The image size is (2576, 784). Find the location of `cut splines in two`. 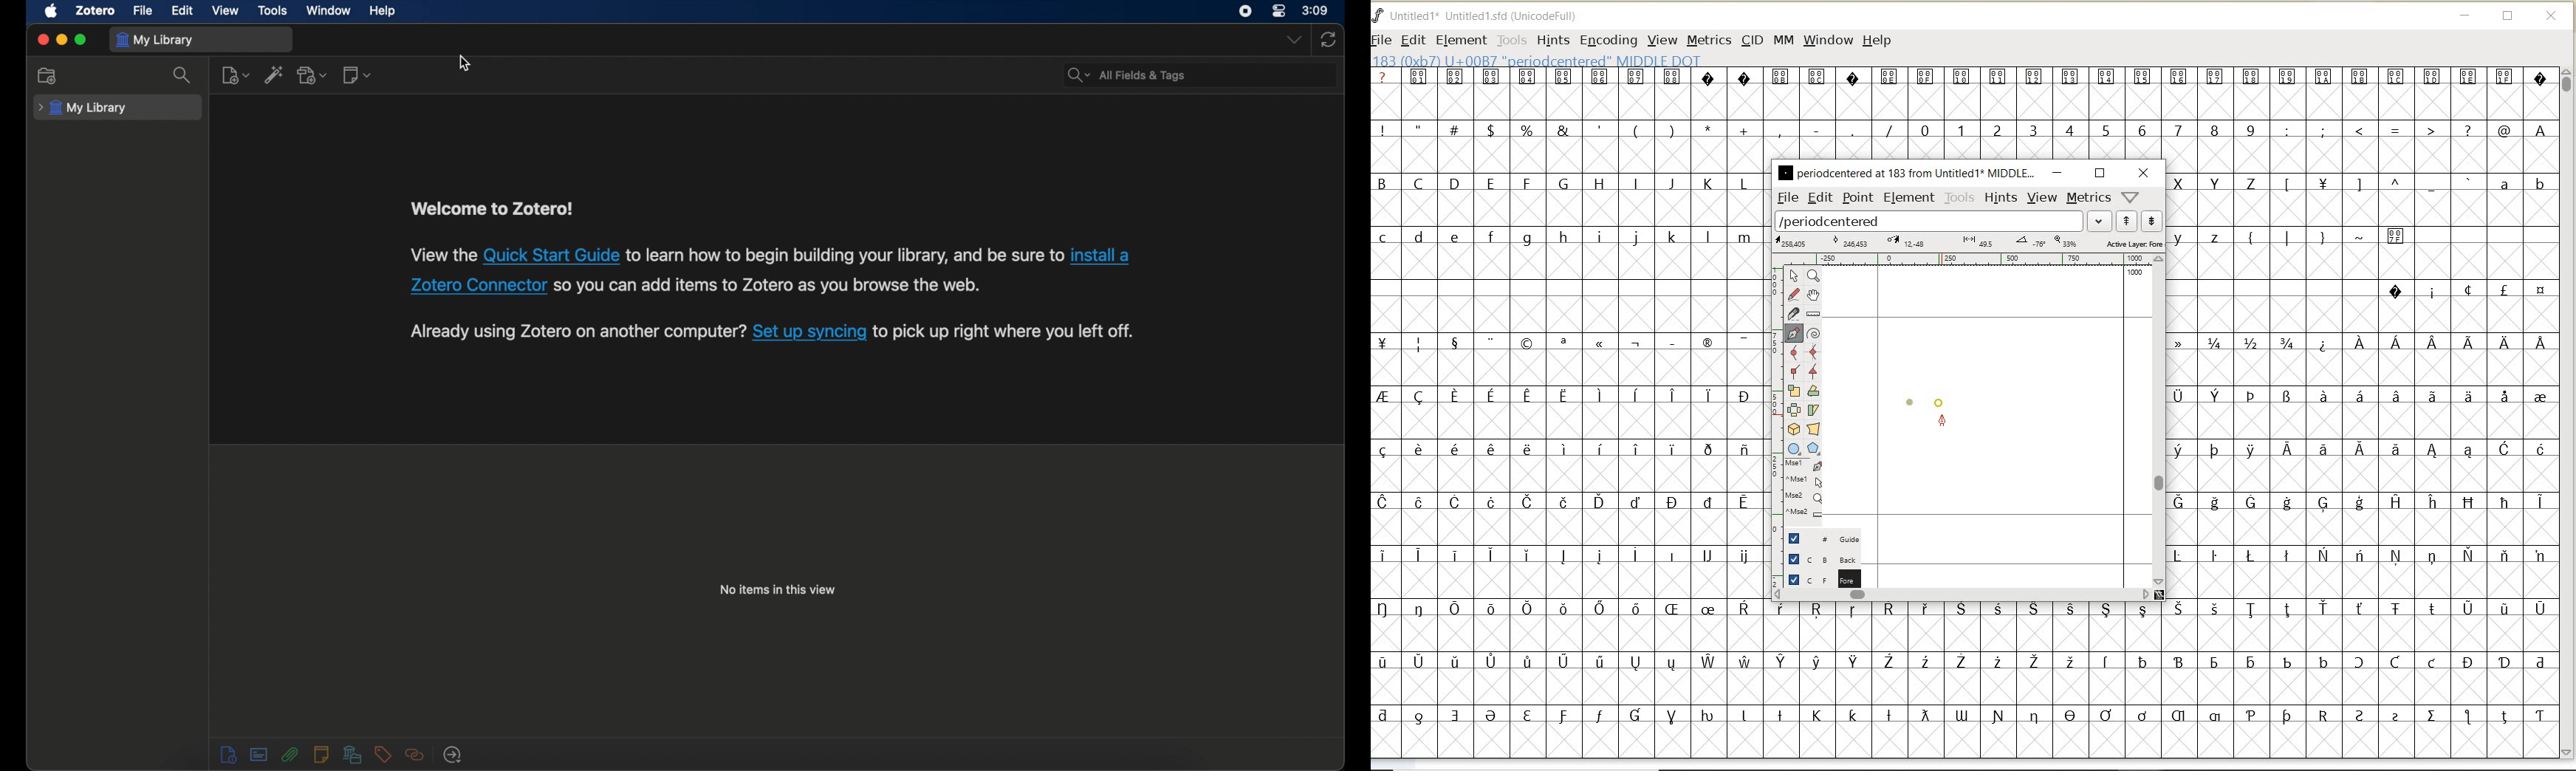

cut splines in two is located at coordinates (1793, 313).